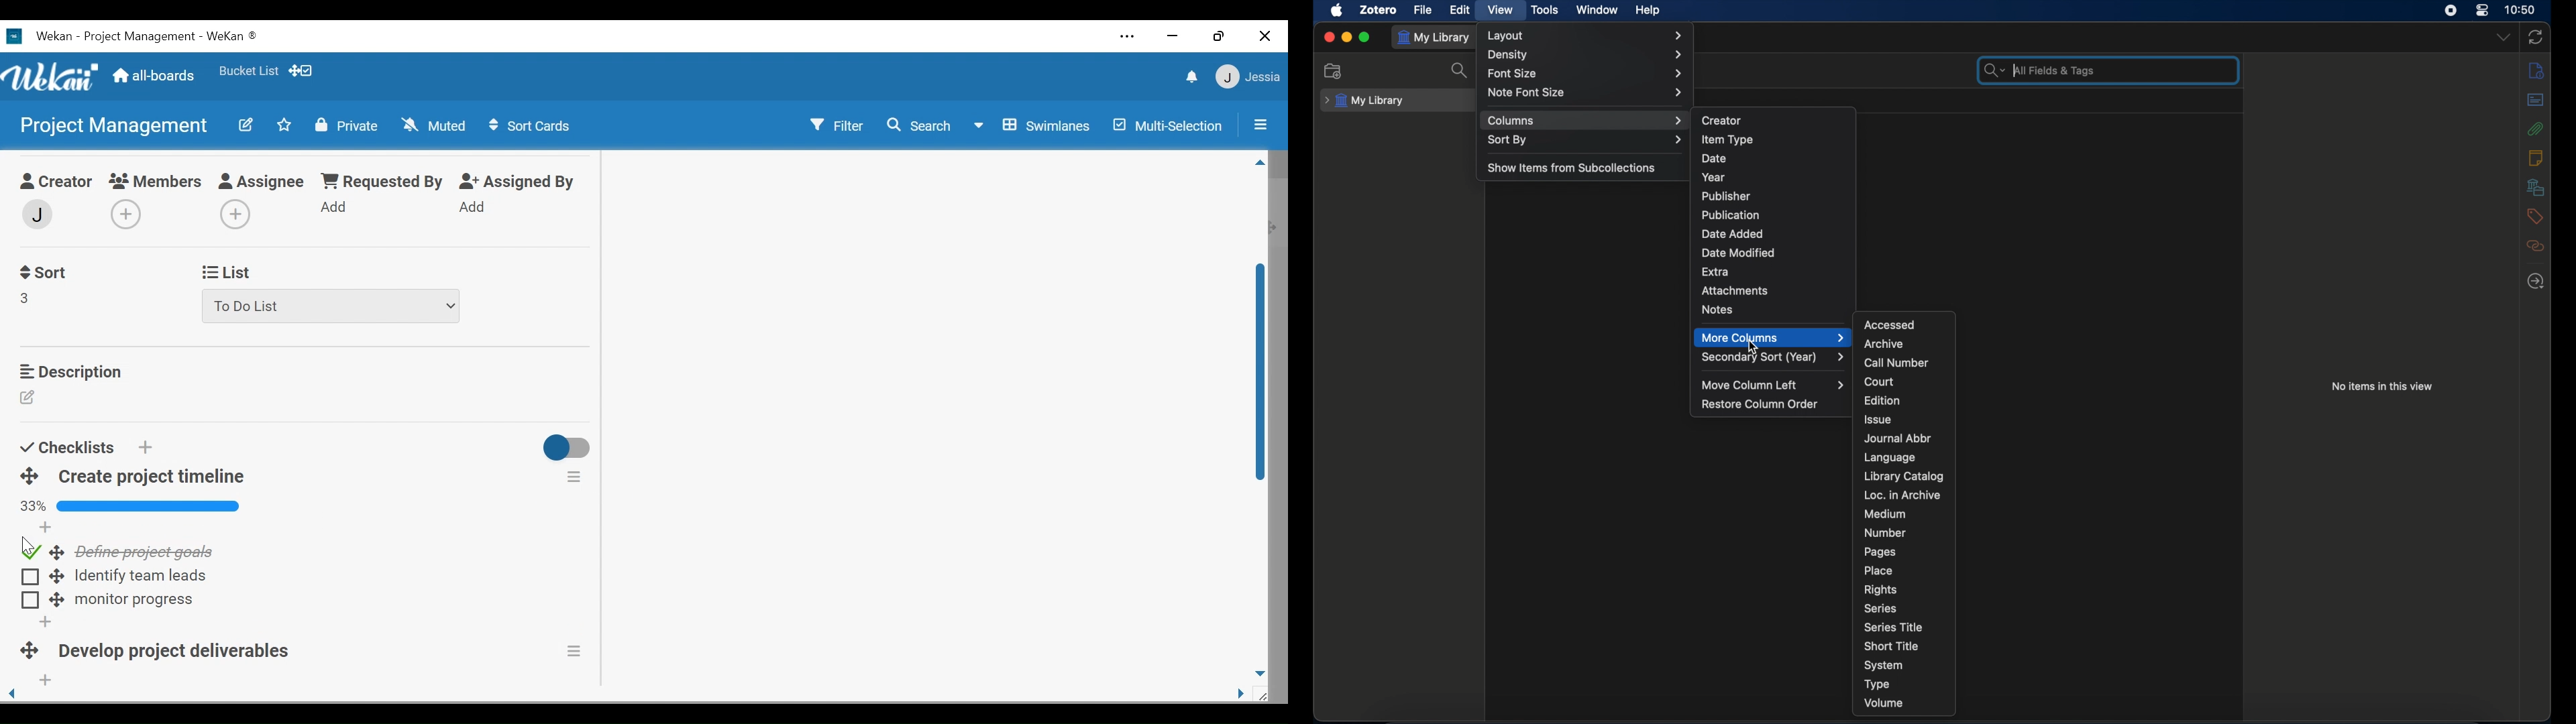 Image resolution: width=2576 pixels, height=728 pixels. Describe the element at coordinates (2520, 9) in the screenshot. I see `time` at that location.